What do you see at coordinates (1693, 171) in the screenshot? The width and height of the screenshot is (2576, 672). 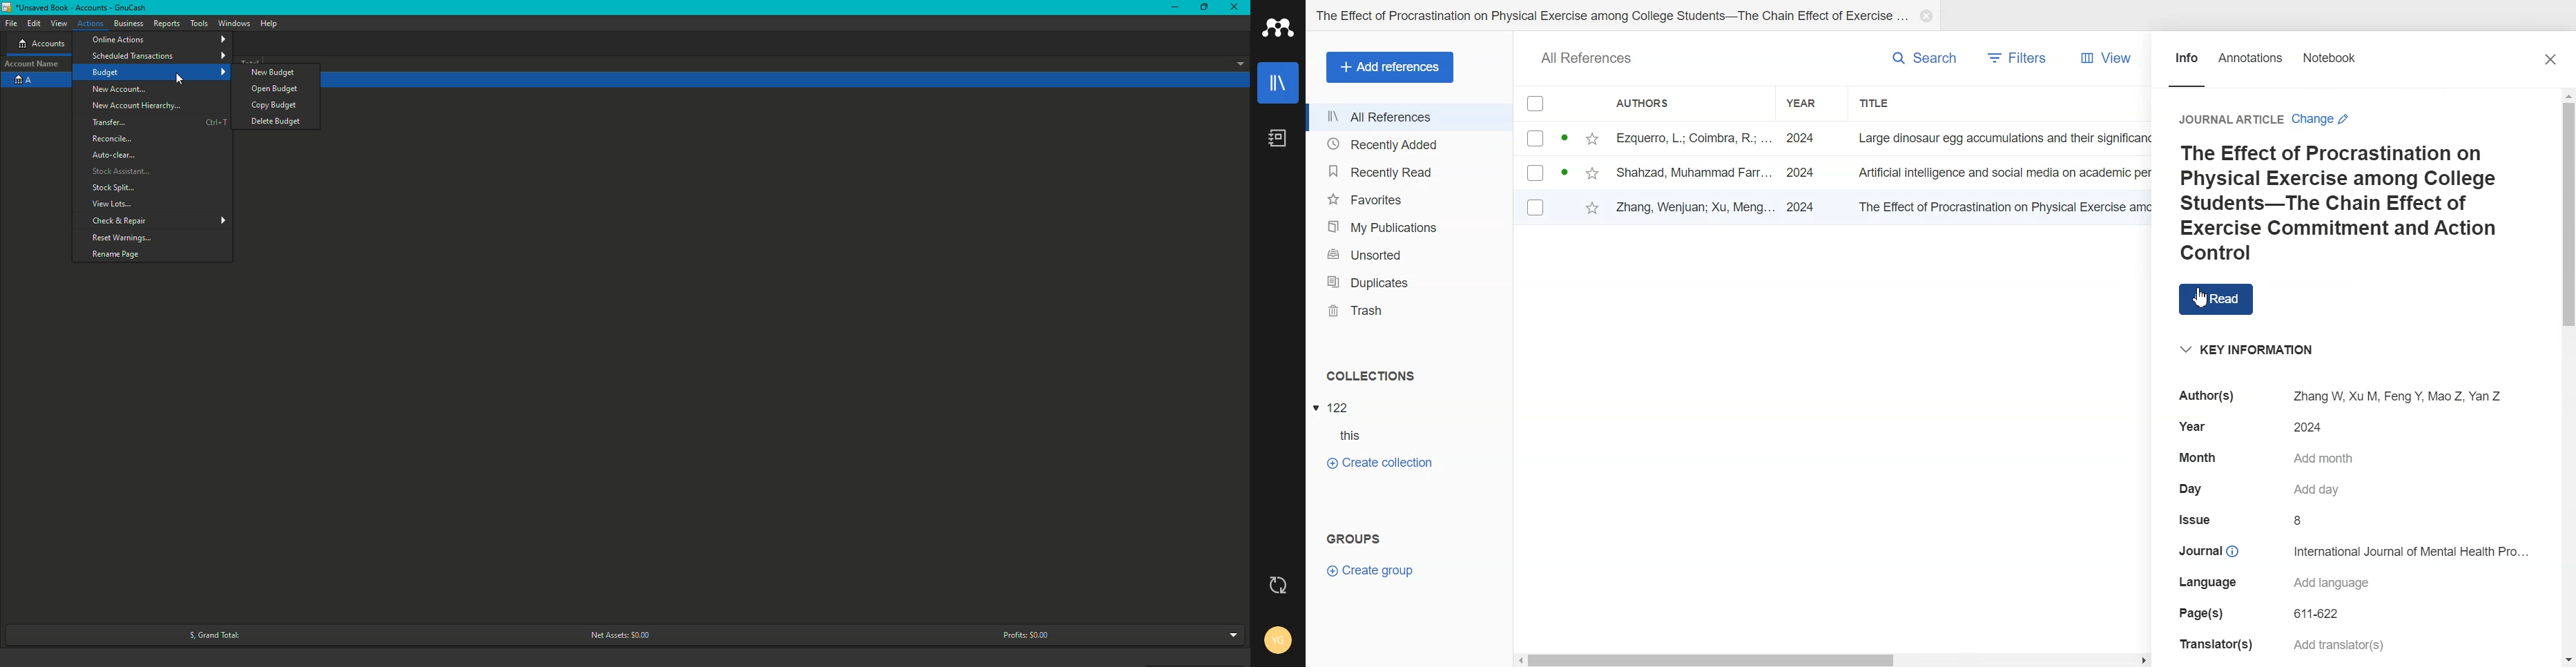 I see `Shahzad, Muhammad Farr...` at bounding box center [1693, 171].